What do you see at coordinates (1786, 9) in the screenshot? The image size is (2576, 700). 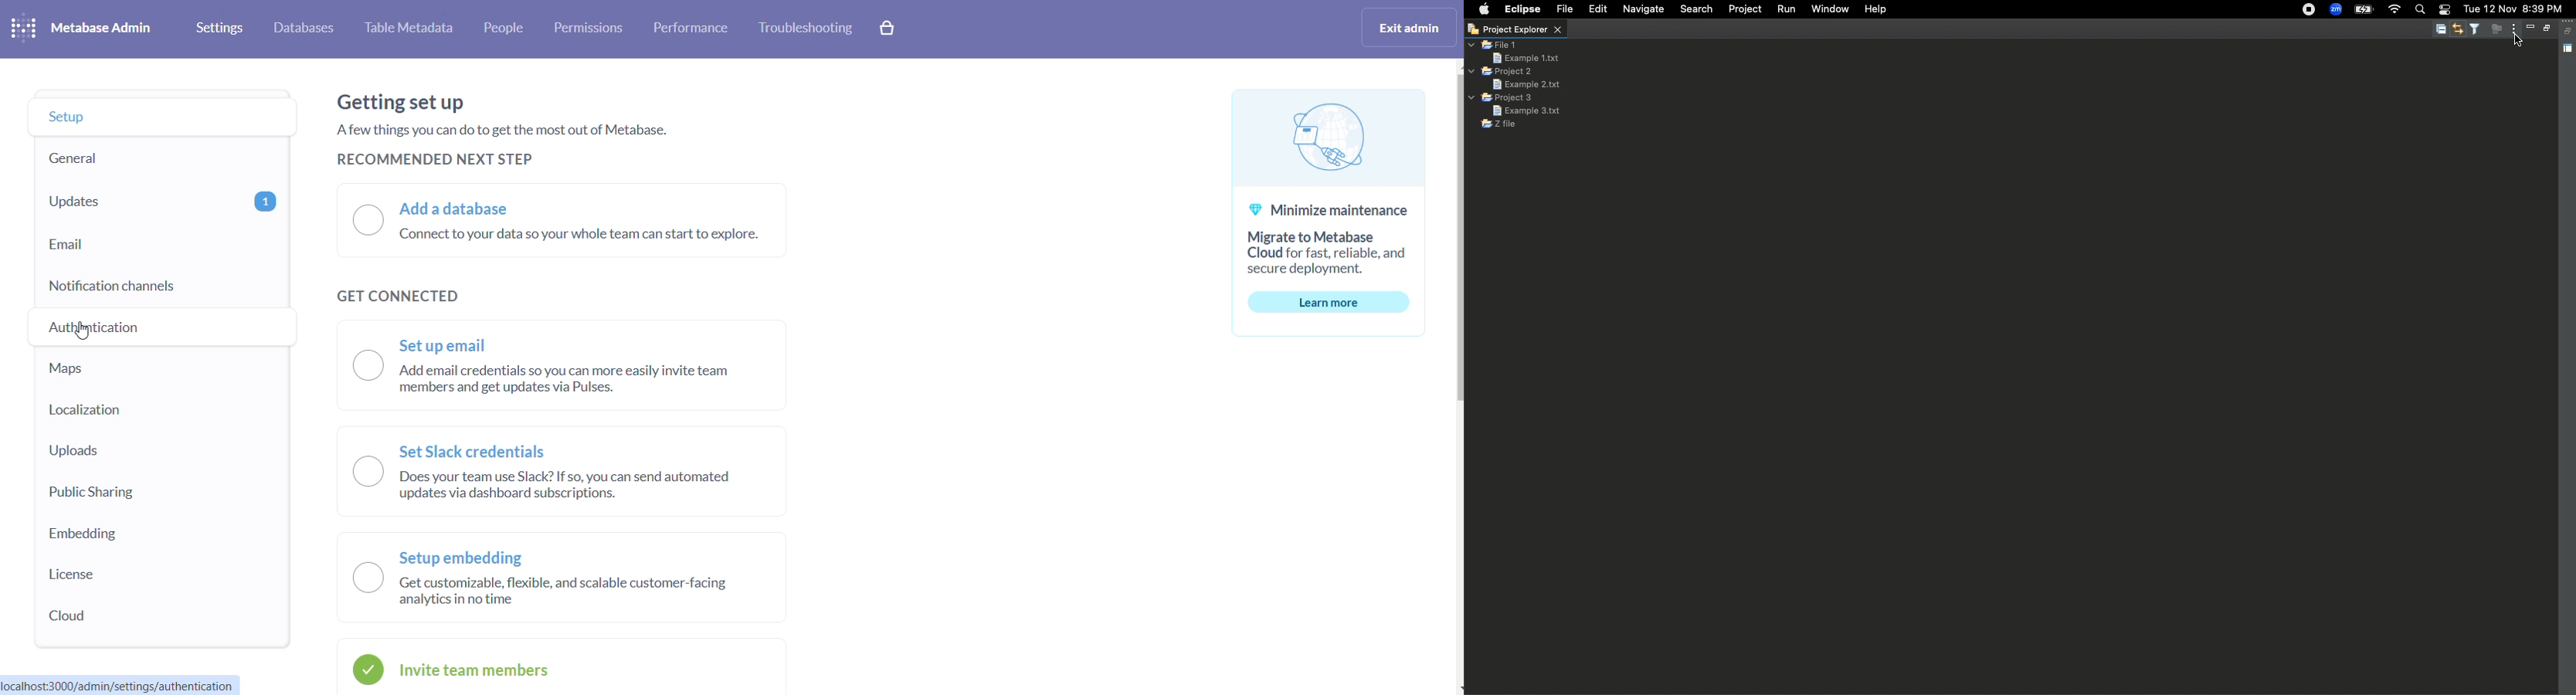 I see `Run` at bounding box center [1786, 9].